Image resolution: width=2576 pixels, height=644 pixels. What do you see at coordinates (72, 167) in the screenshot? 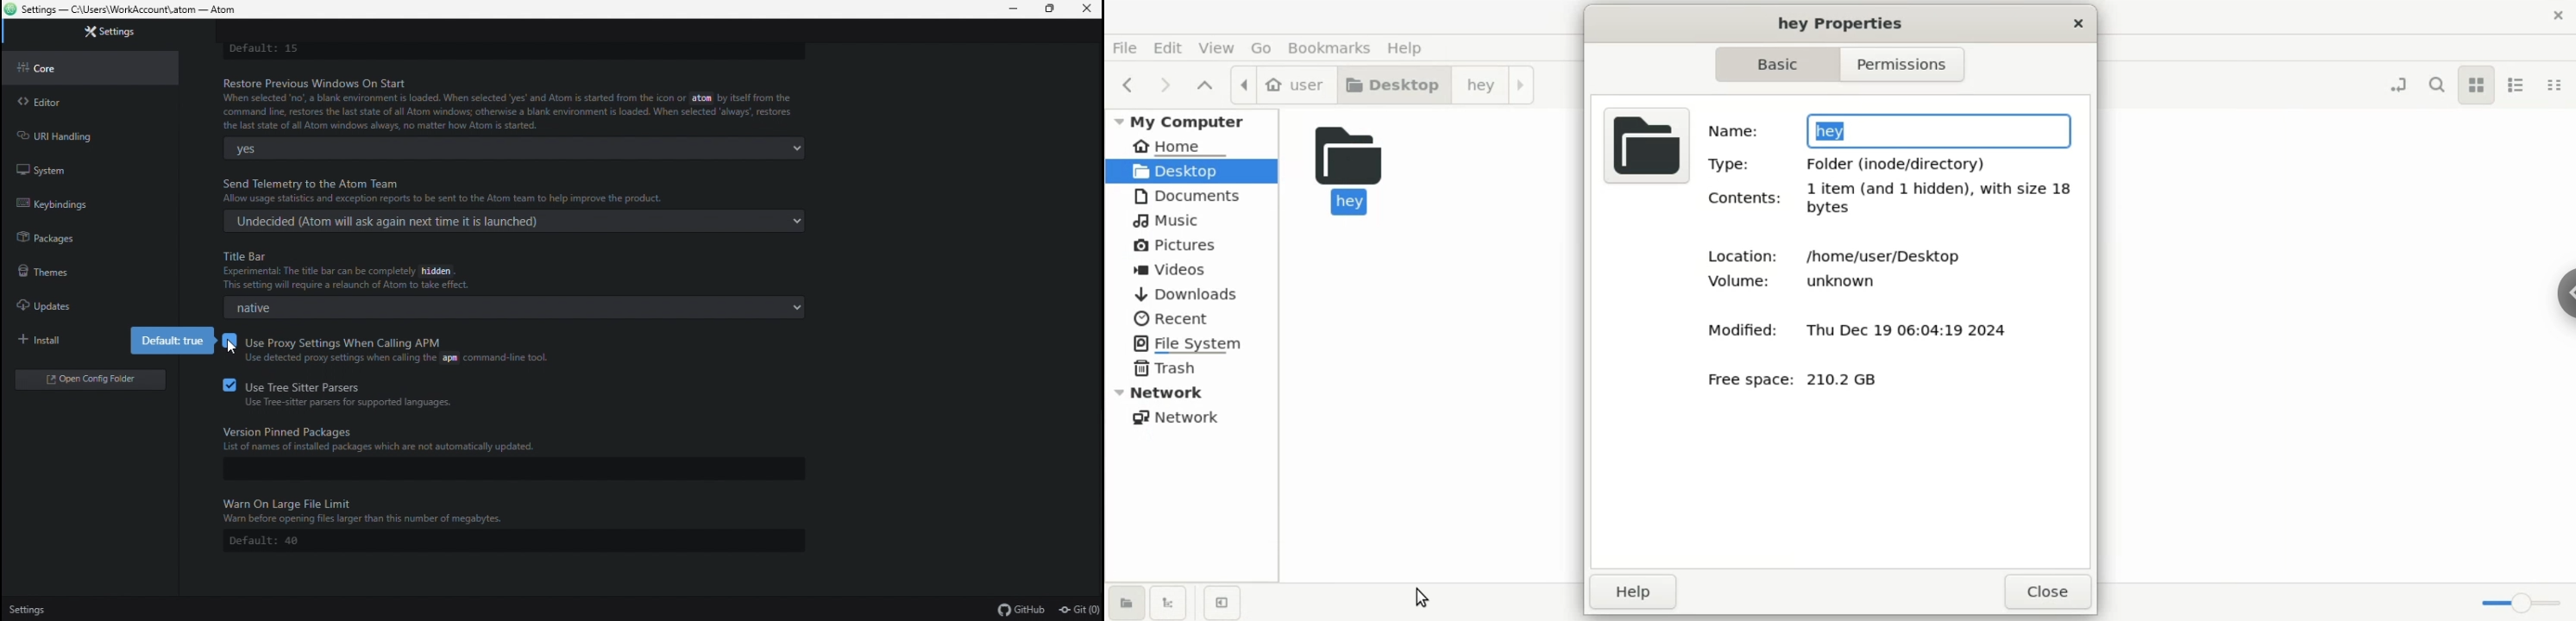
I see `system` at bounding box center [72, 167].